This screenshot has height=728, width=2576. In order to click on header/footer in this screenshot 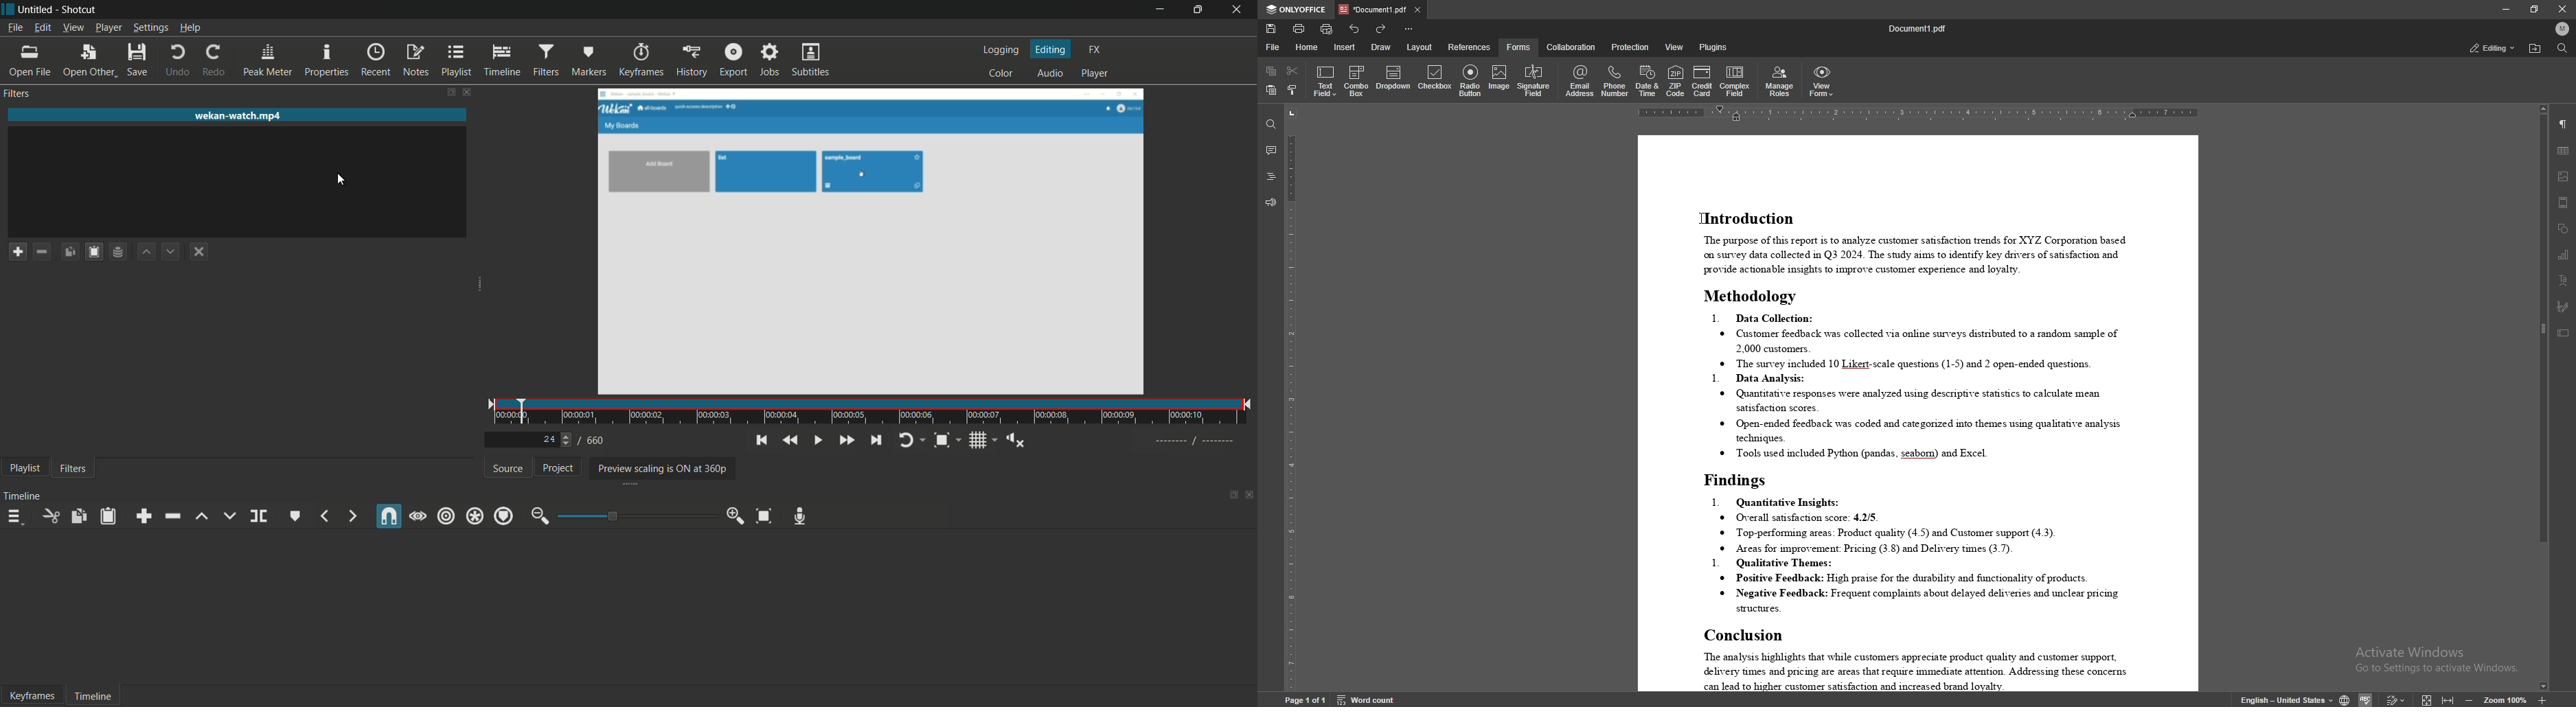, I will do `click(2564, 202)`.